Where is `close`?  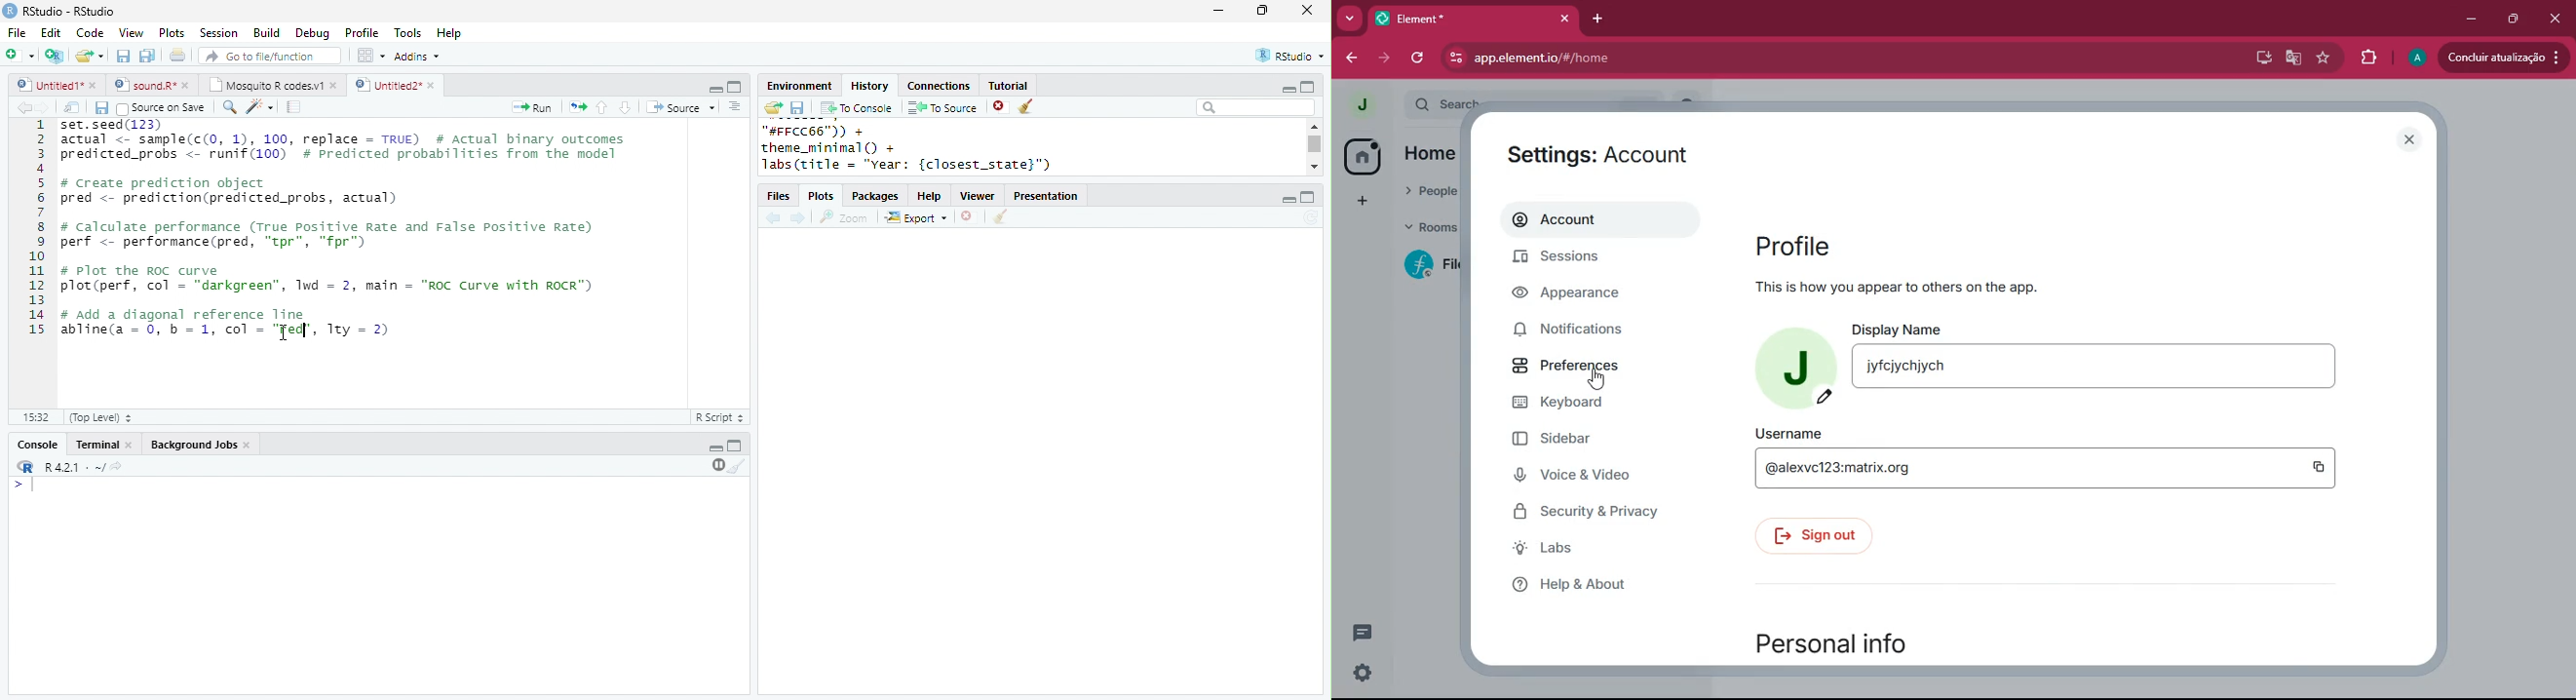 close is located at coordinates (95, 85).